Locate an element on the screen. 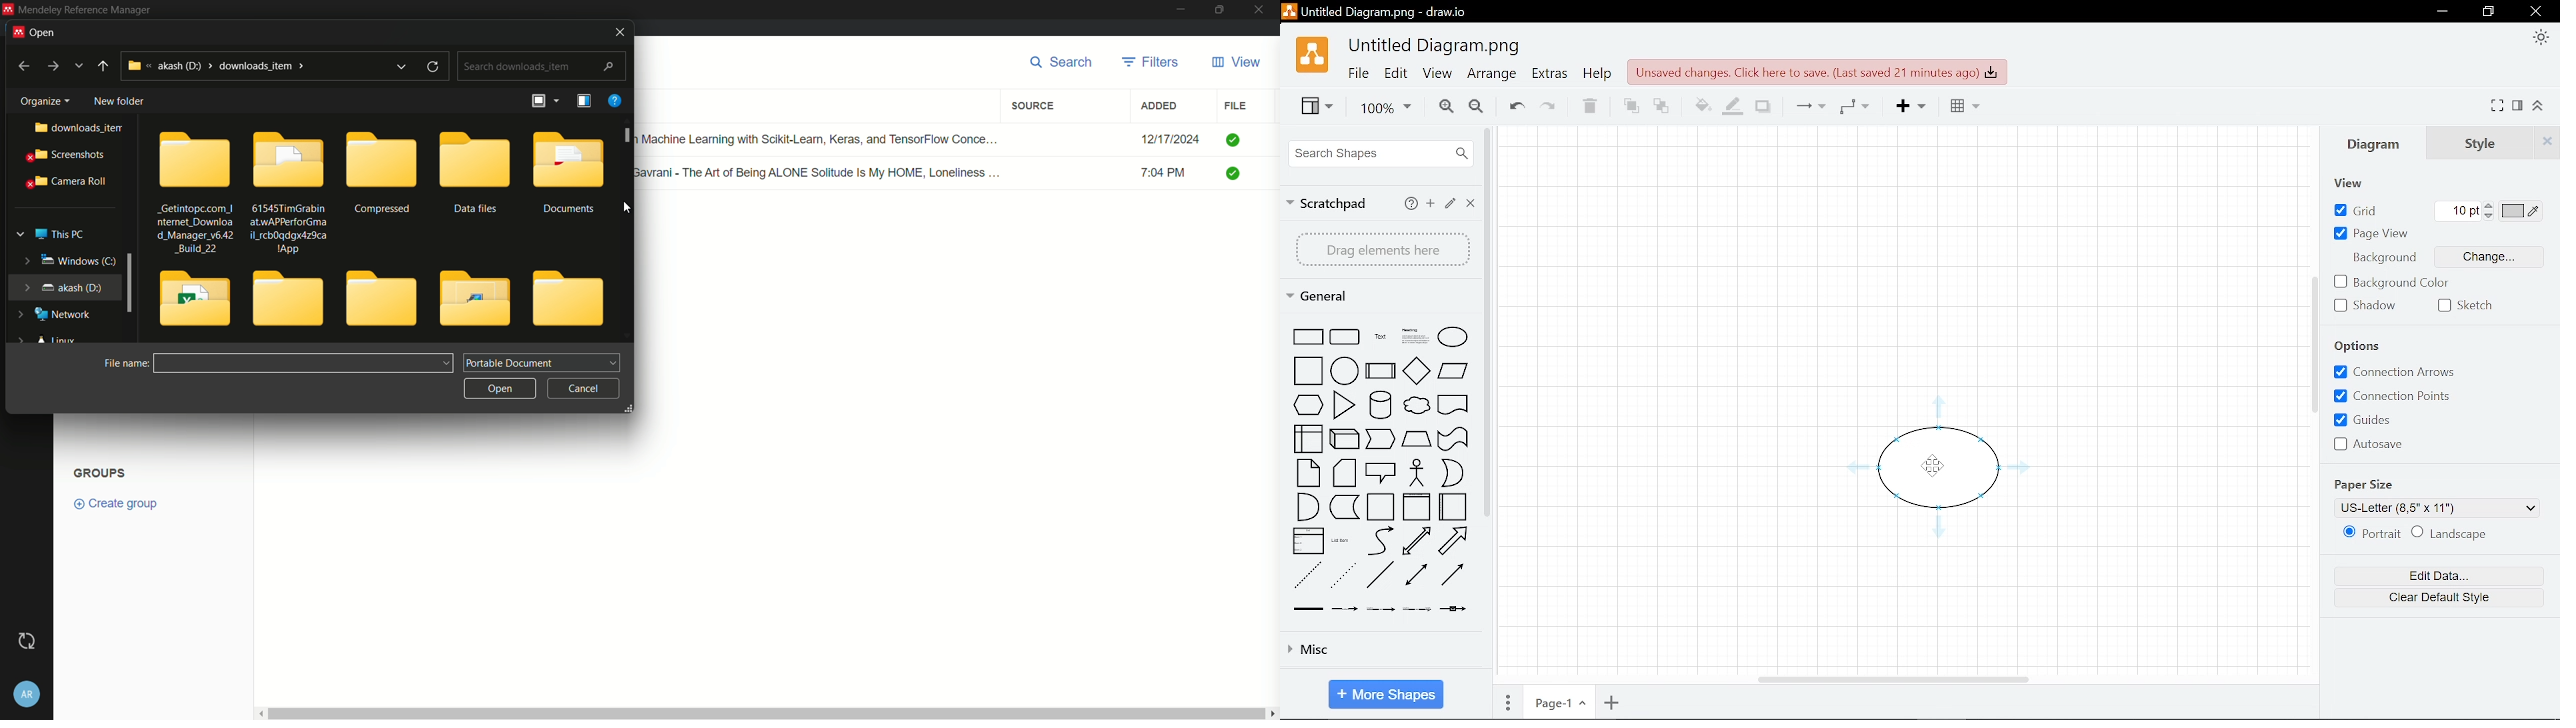 This screenshot has width=2576, height=728. To back is located at coordinates (1661, 104).